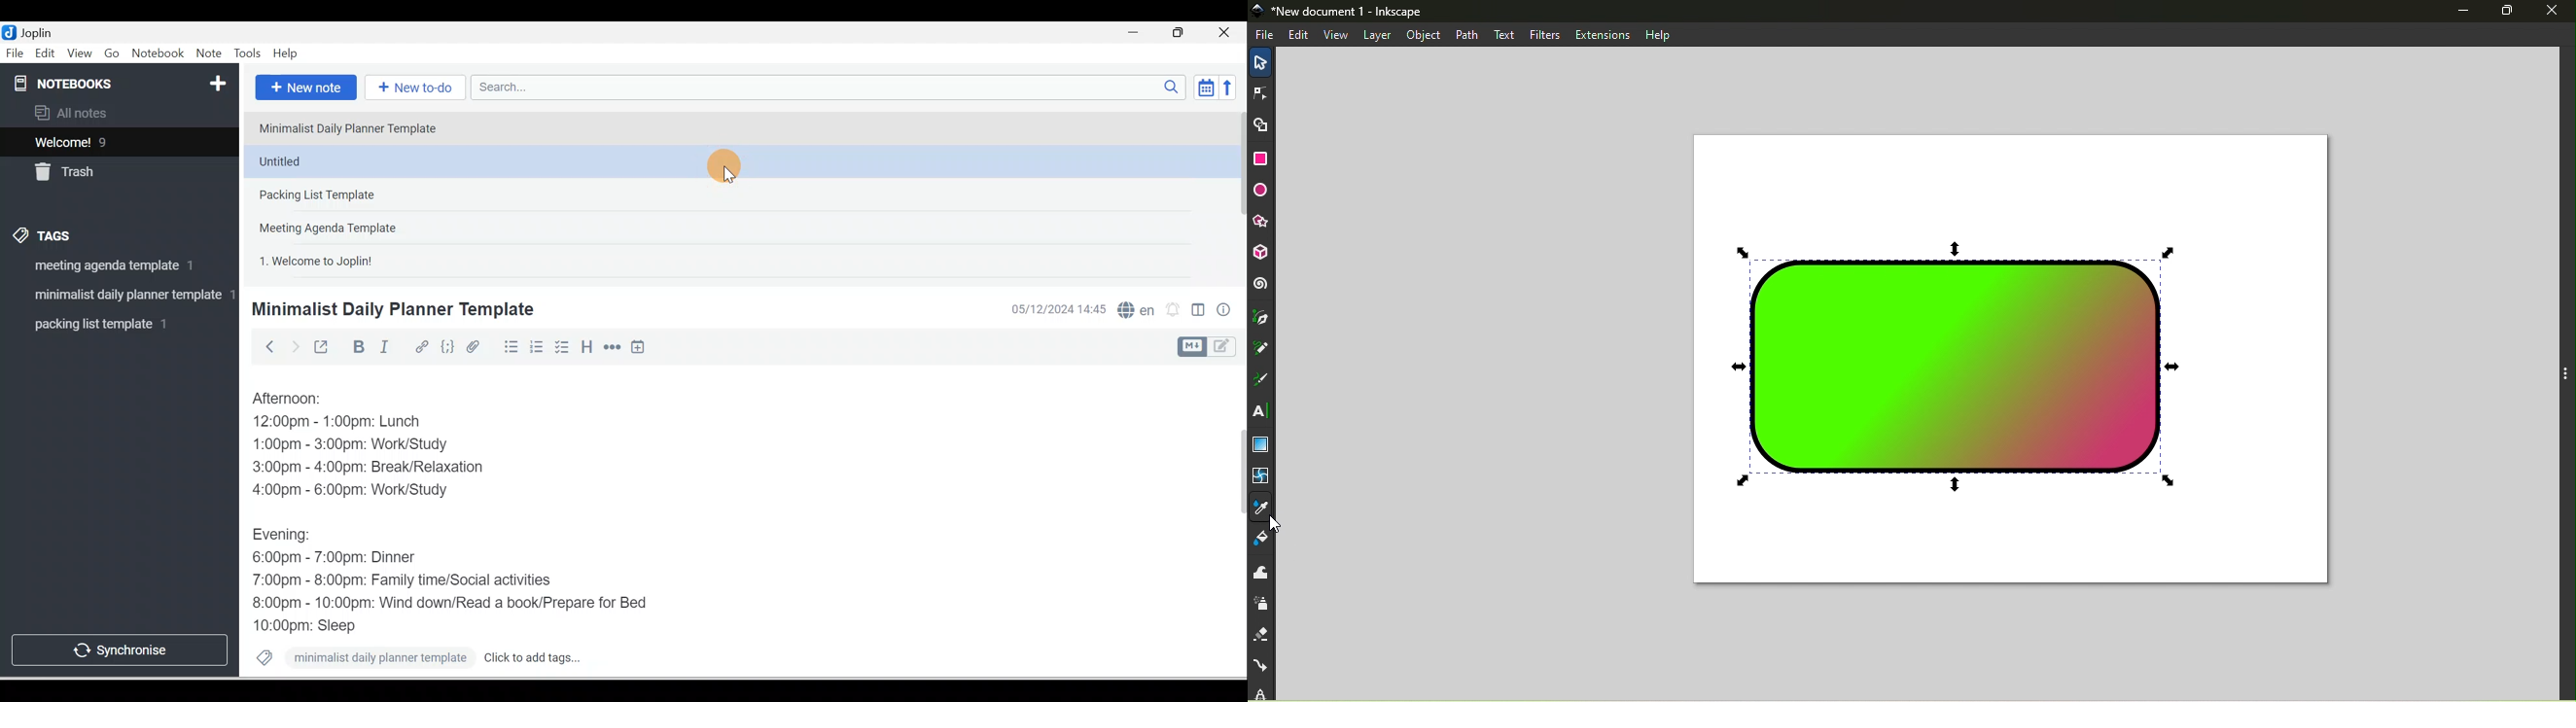 The height and width of the screenshot is (728, 2576). I want to click on minimalist daily planner template, so click(361, 656).